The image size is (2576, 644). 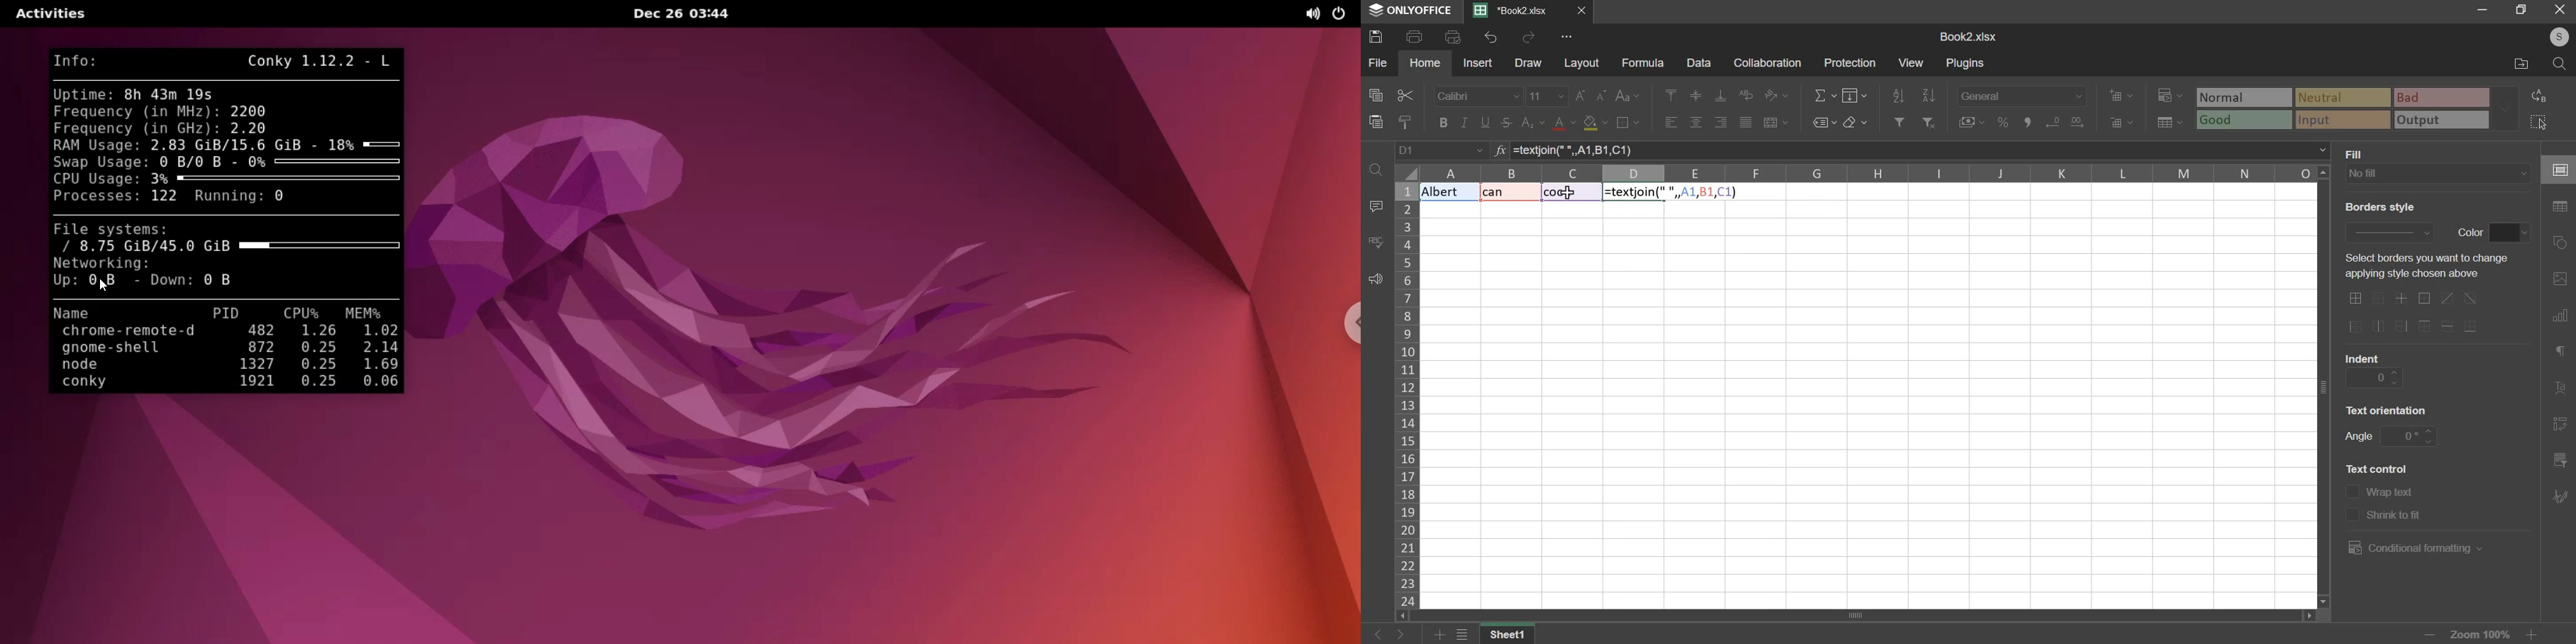 I want to click on save as table, so click(x=2171, y=123).